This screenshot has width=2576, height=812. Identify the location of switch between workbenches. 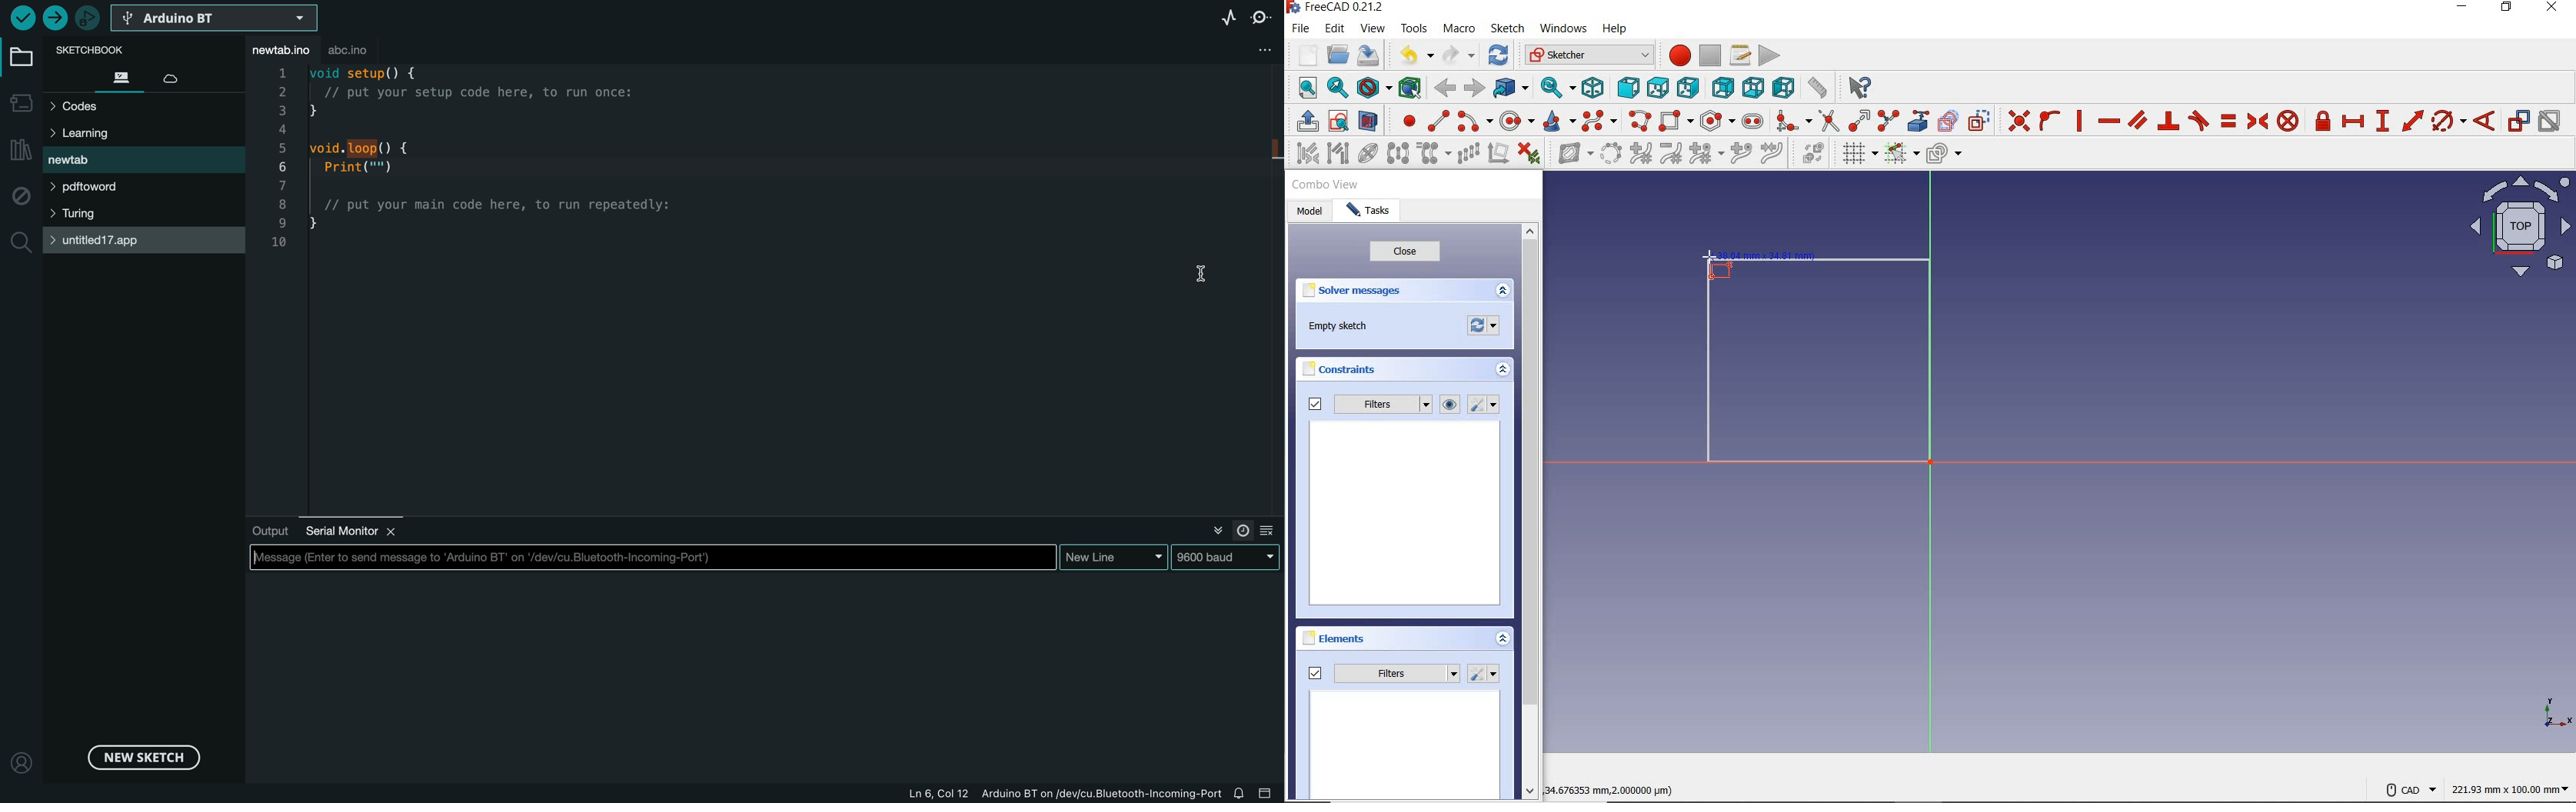
(1586, 55).